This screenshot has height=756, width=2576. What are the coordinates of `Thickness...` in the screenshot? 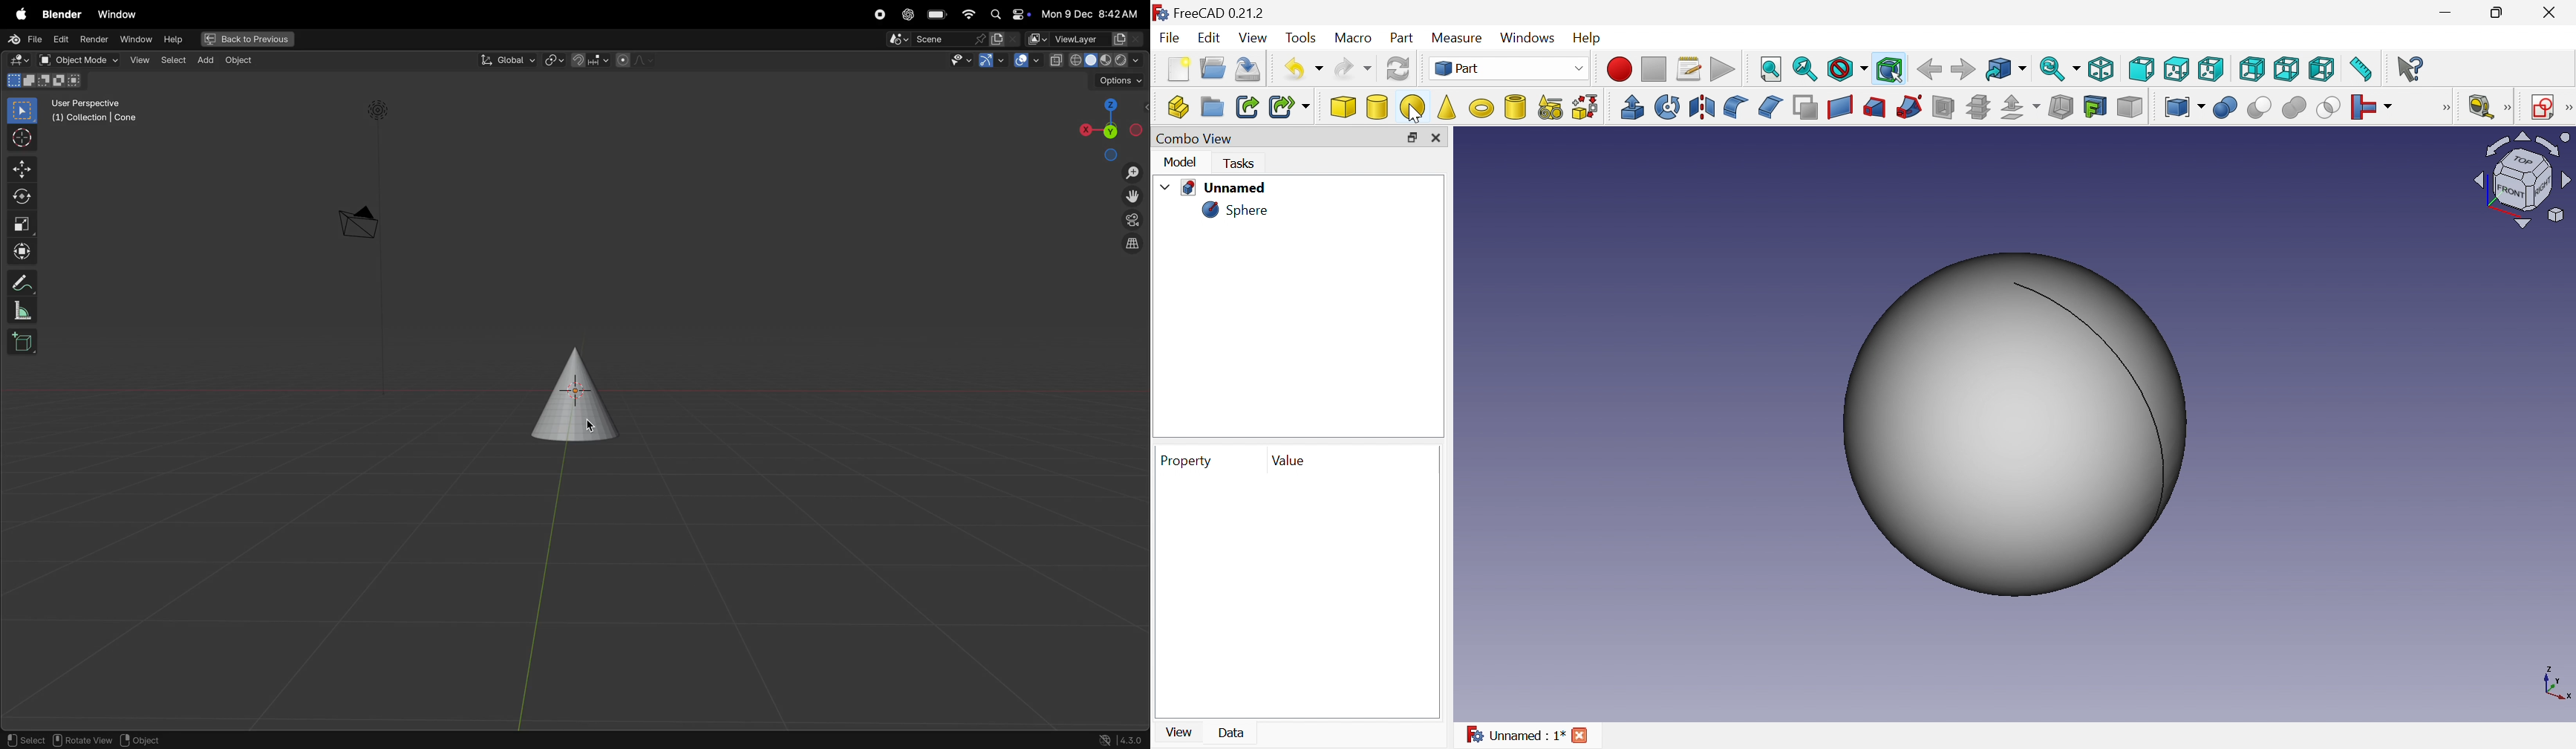 It's located at (2060, 107).